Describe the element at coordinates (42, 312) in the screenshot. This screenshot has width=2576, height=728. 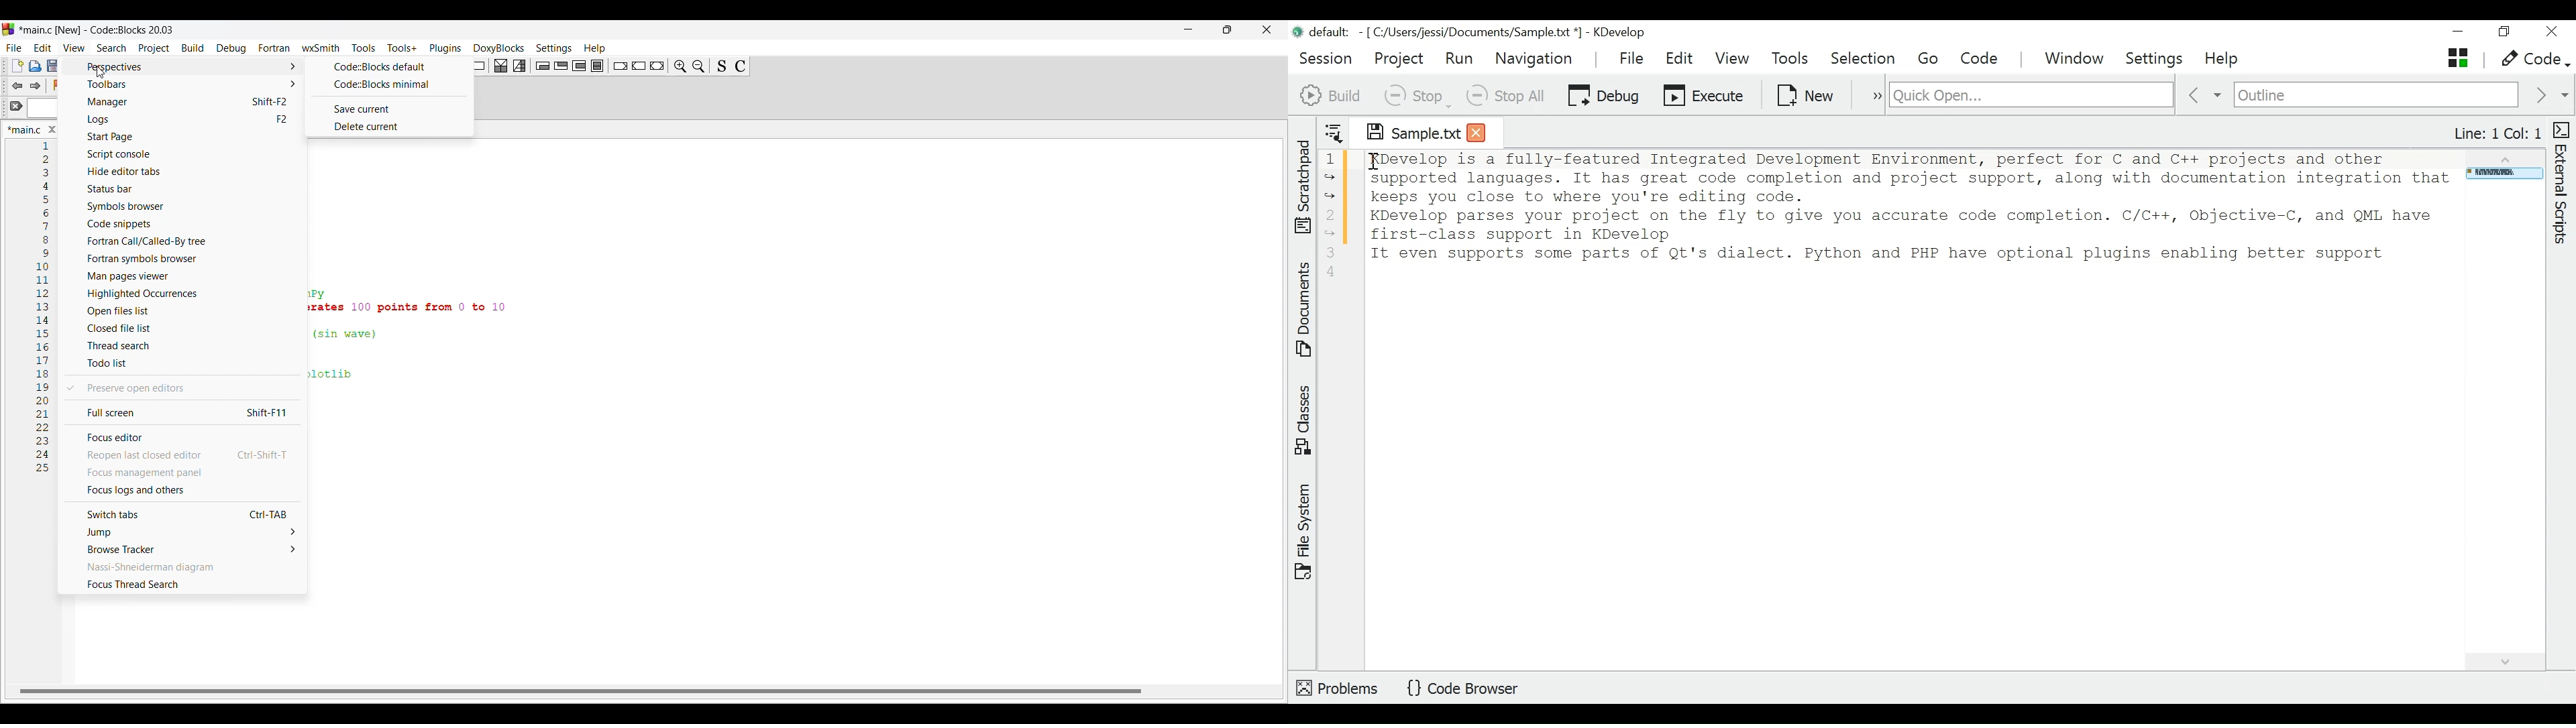
I see `12345678|10111213141516171819202122232425` at that location.